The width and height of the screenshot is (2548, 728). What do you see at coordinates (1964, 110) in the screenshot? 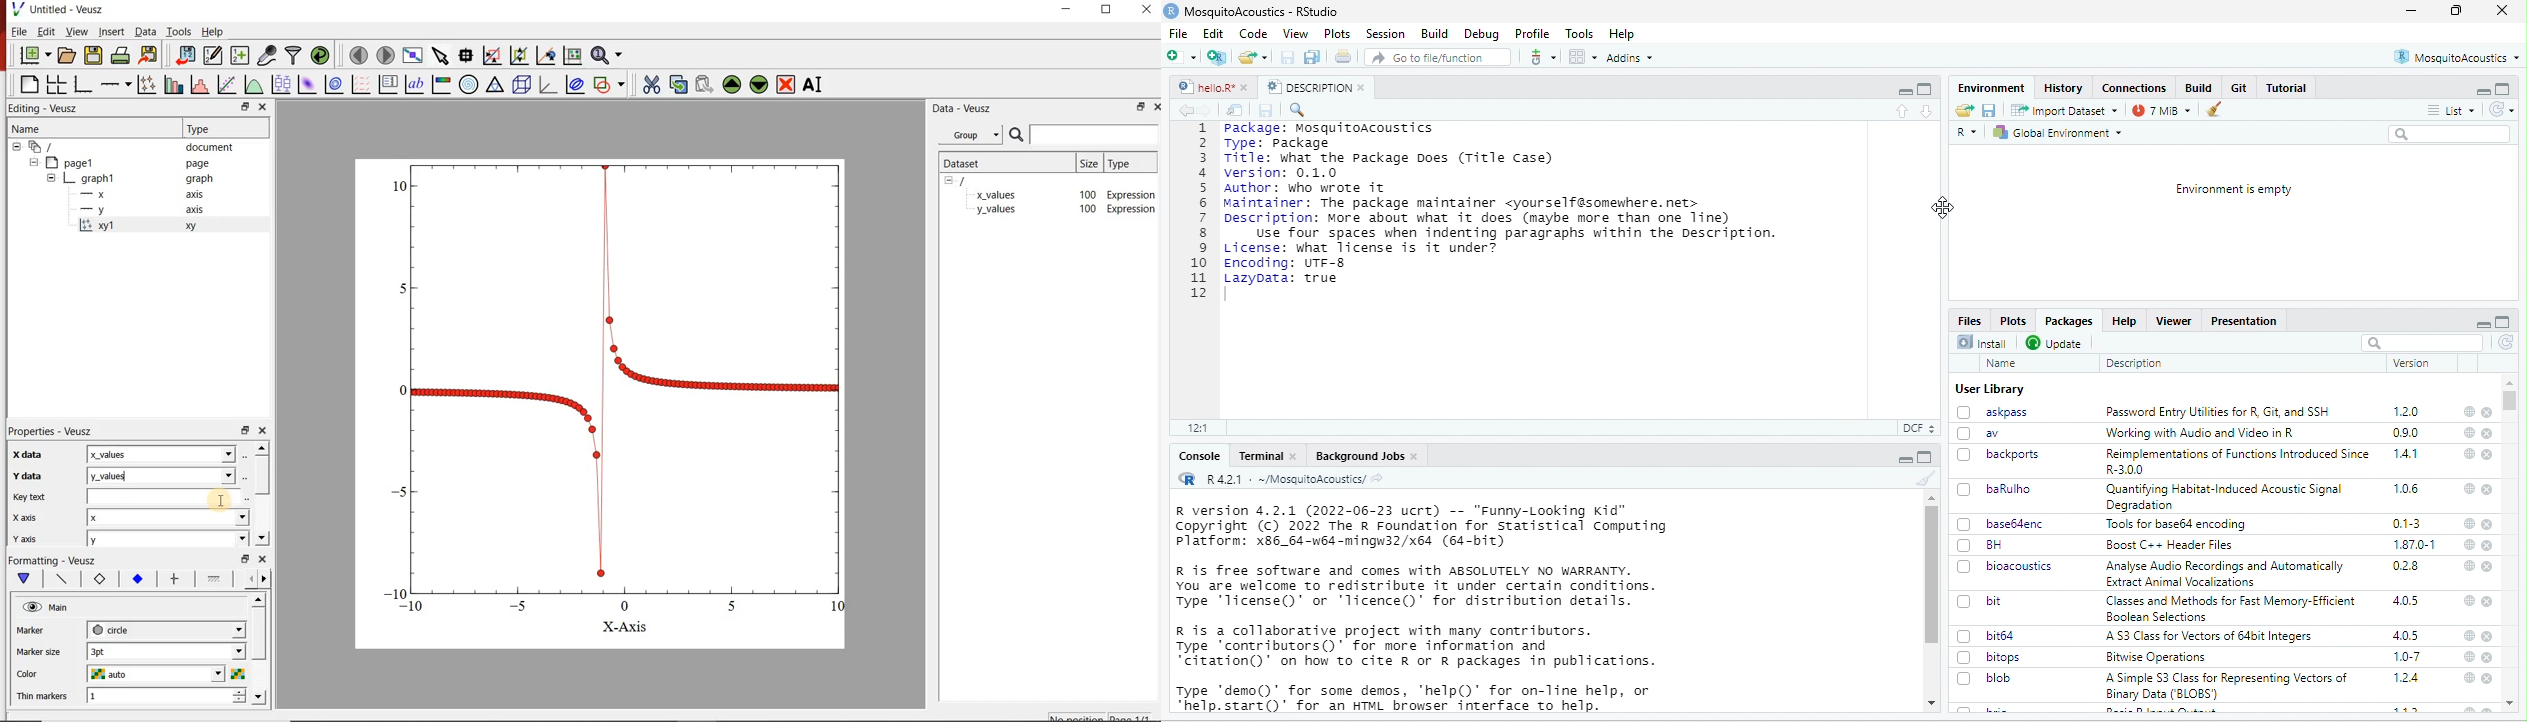
I see `Load workspace` at bounding box center [1964, 110].